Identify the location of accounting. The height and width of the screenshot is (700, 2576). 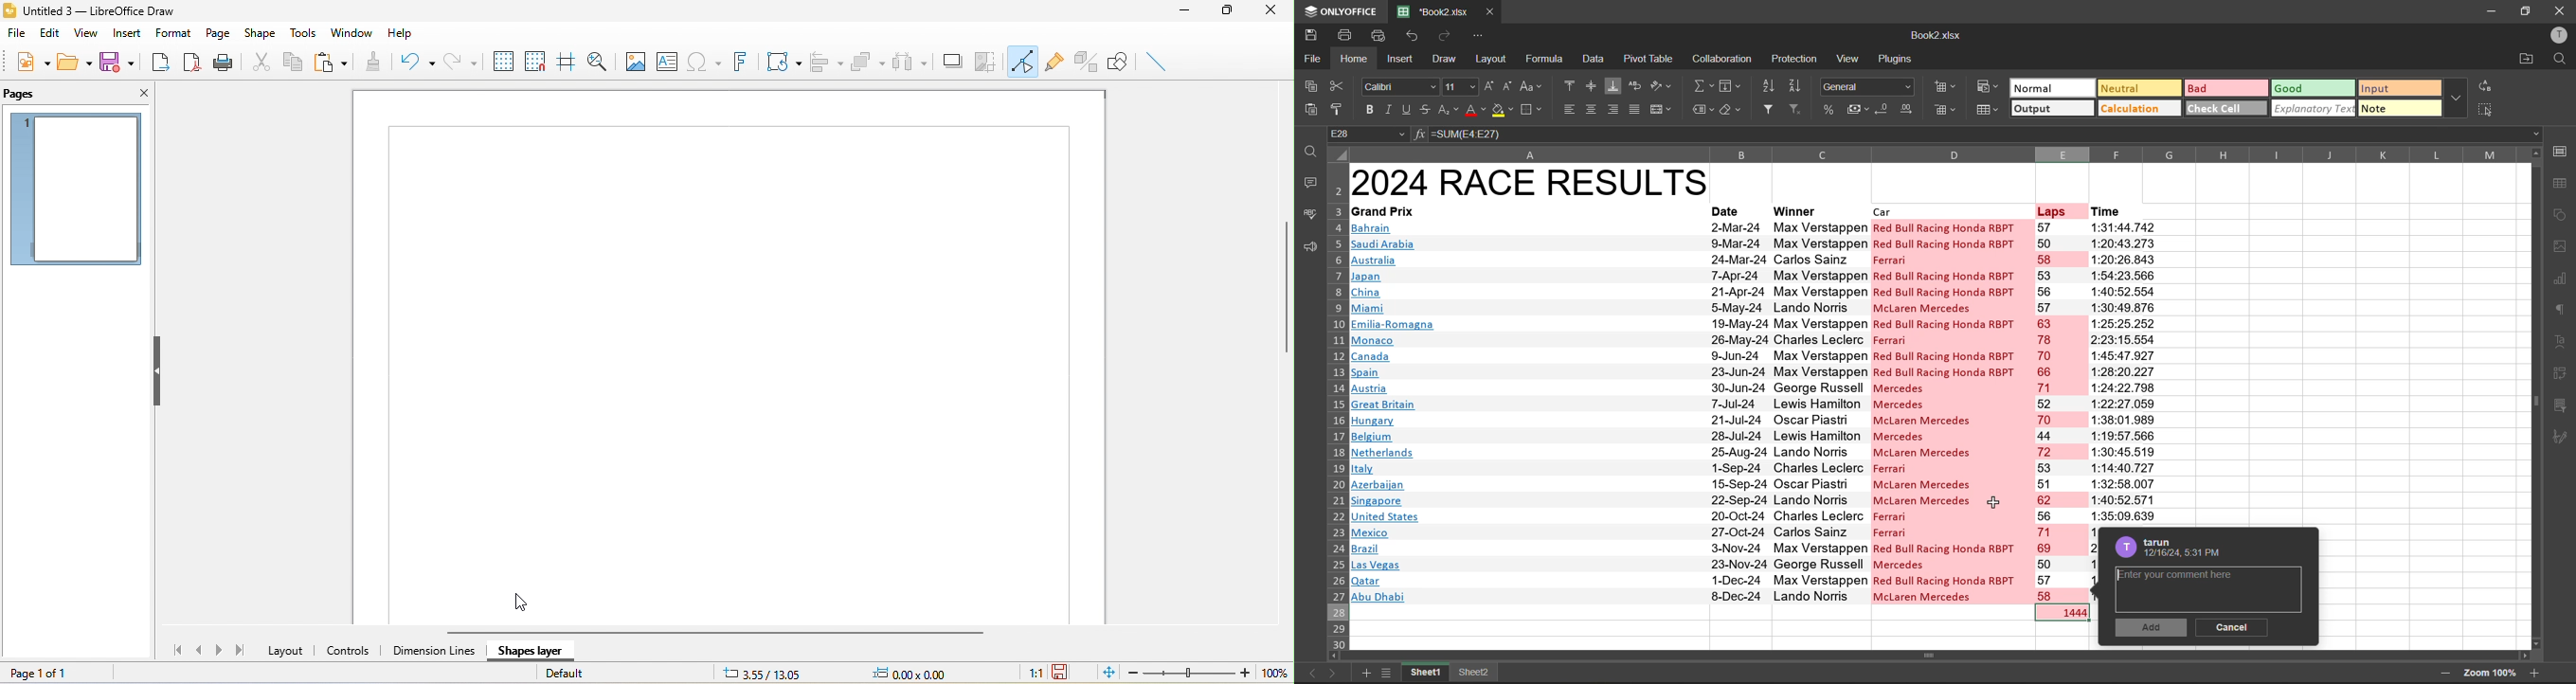
(1856, 109).